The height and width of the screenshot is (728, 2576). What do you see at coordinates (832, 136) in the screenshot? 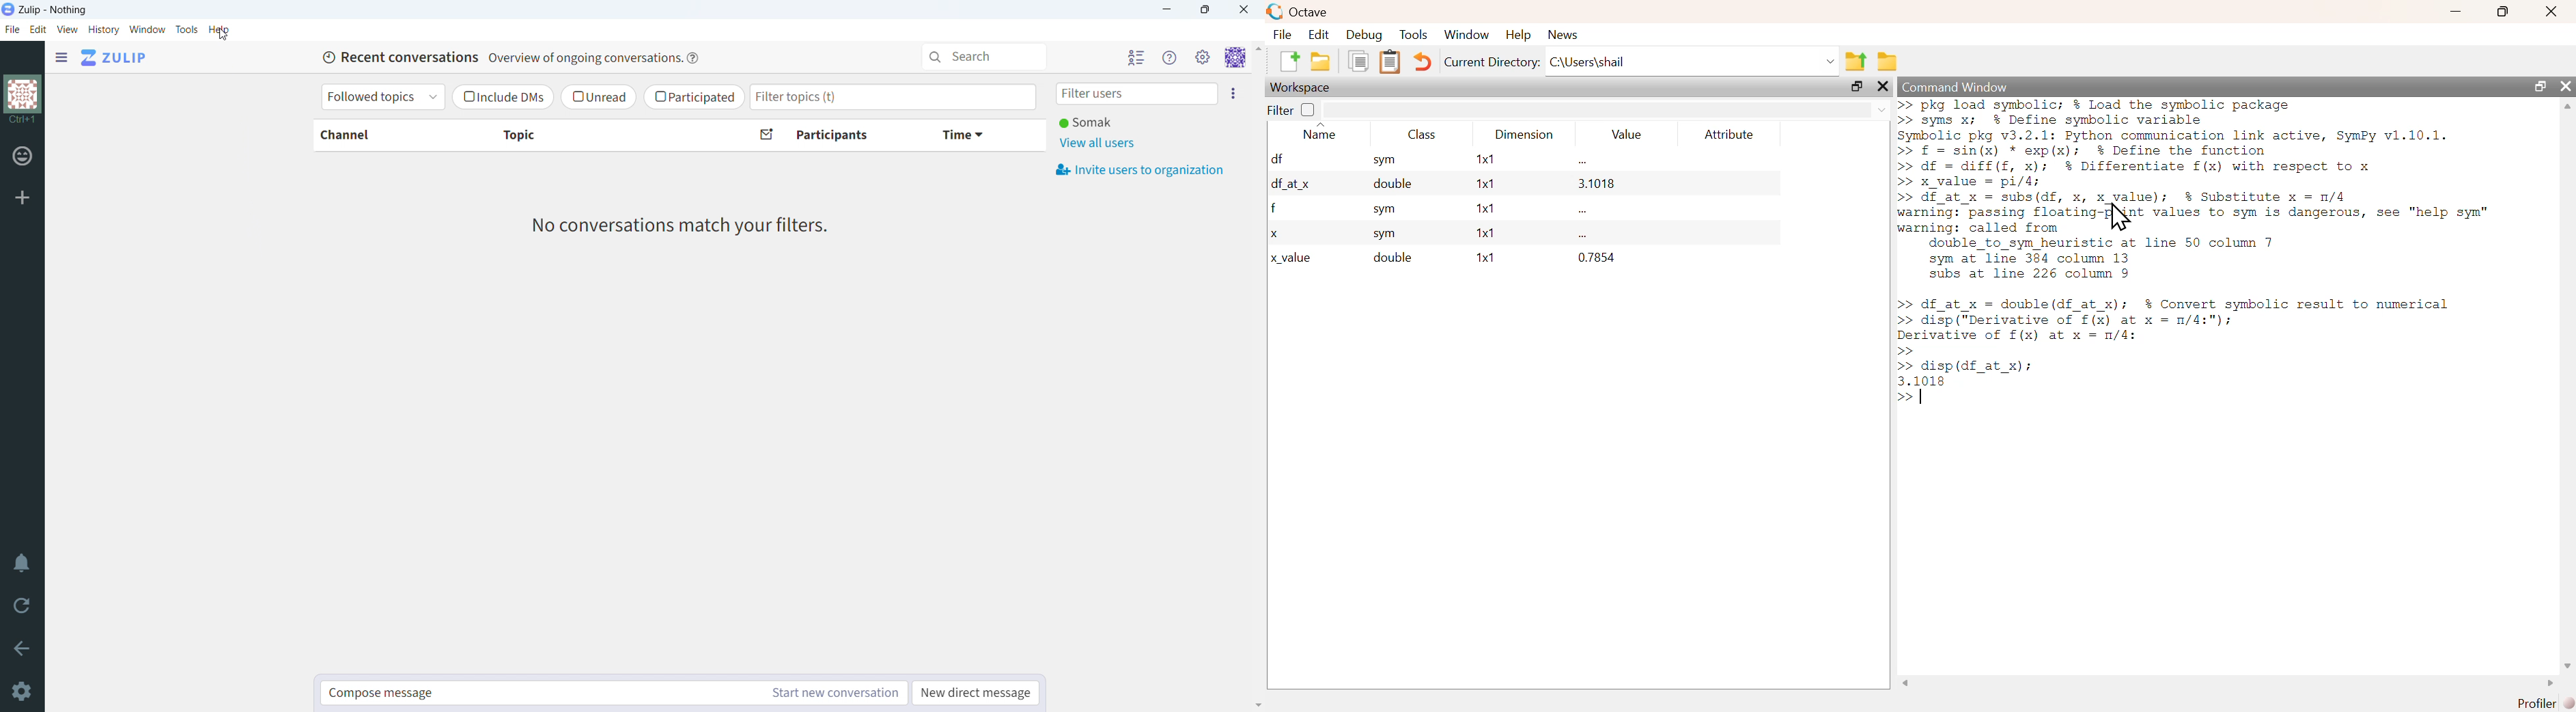
I see `sort by participants` at bounding box center [832, 136].